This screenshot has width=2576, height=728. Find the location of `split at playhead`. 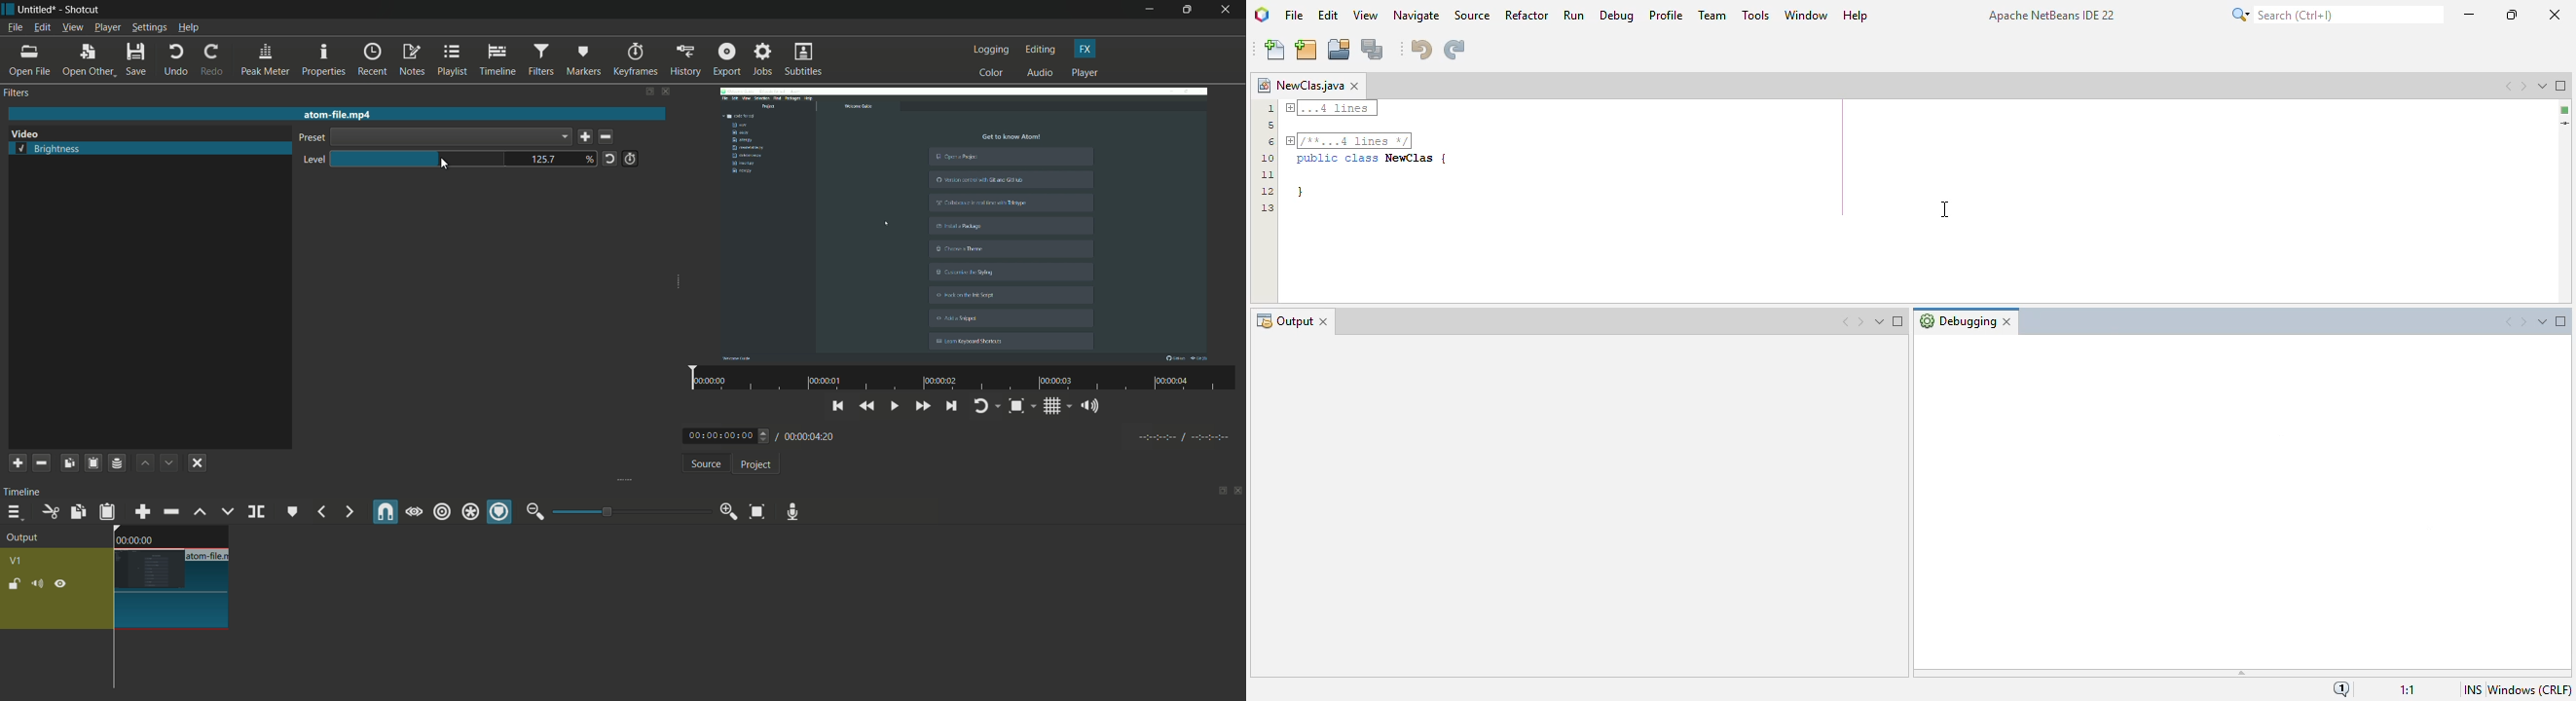

split at playhead is located at coordinates (258, 513).